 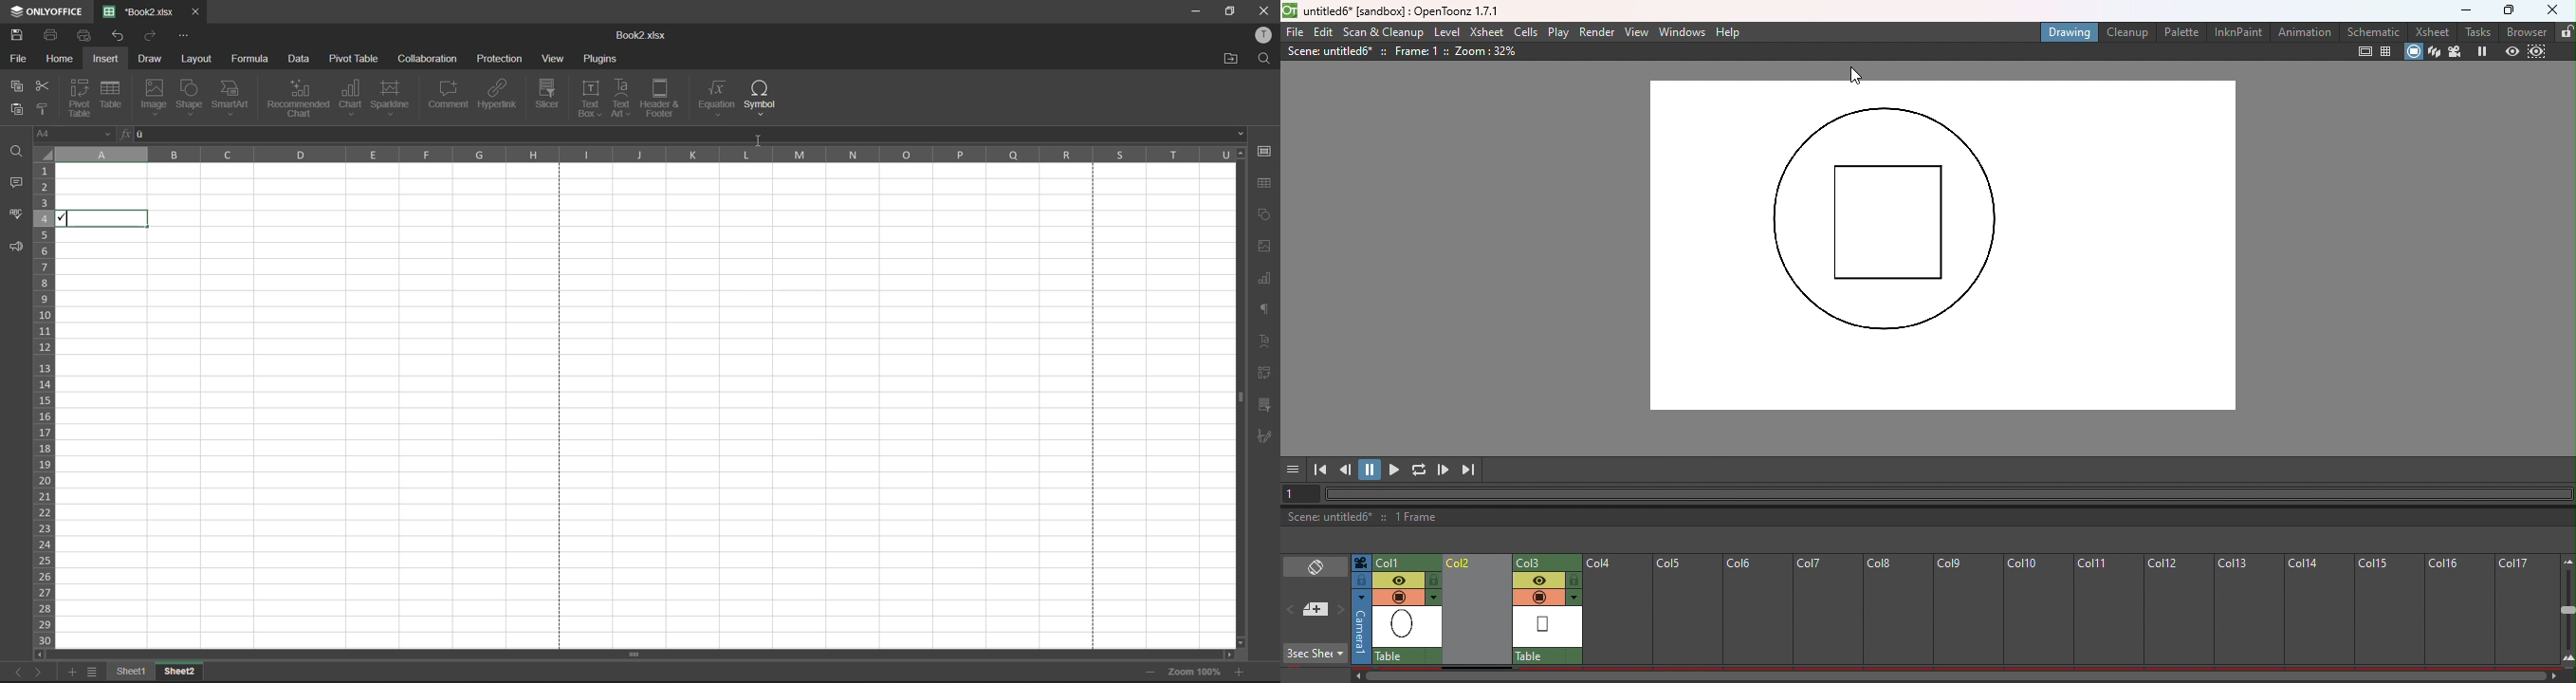 What do you see at coordinates (15, 12) in the screenshot?
I see `icon` at bounding box center [15, 12].